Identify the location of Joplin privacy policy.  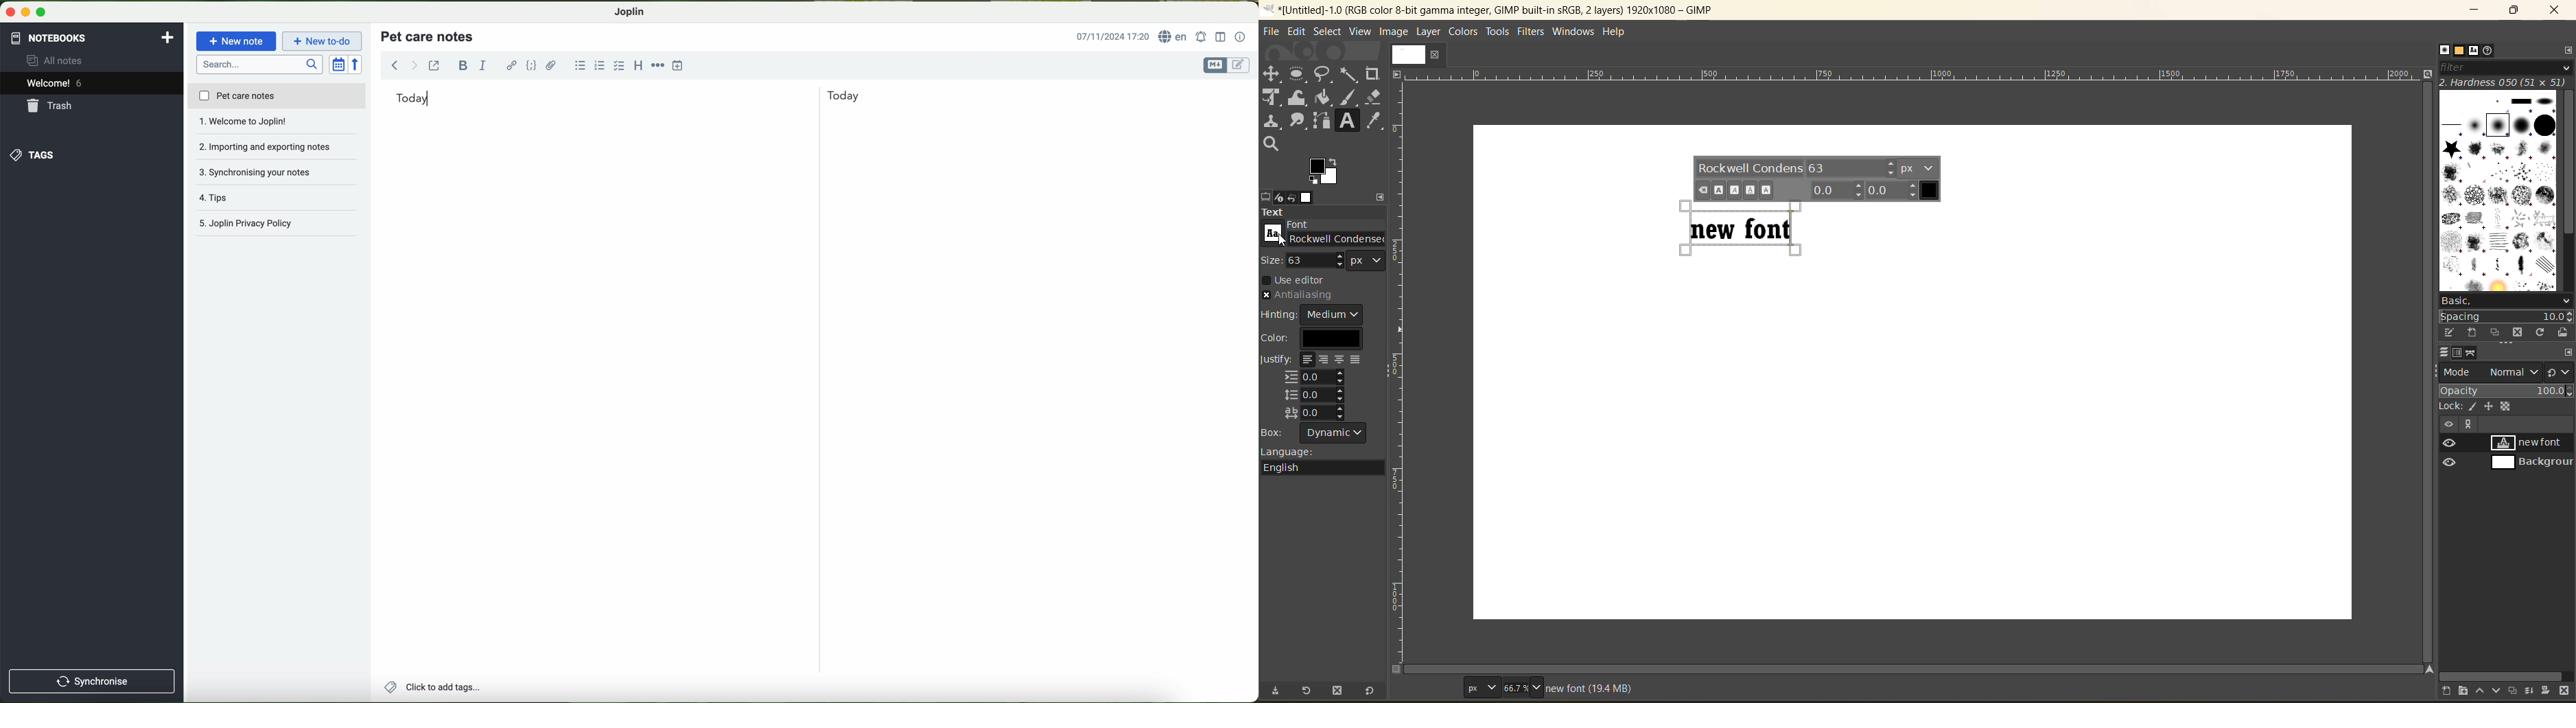
(278, 198).